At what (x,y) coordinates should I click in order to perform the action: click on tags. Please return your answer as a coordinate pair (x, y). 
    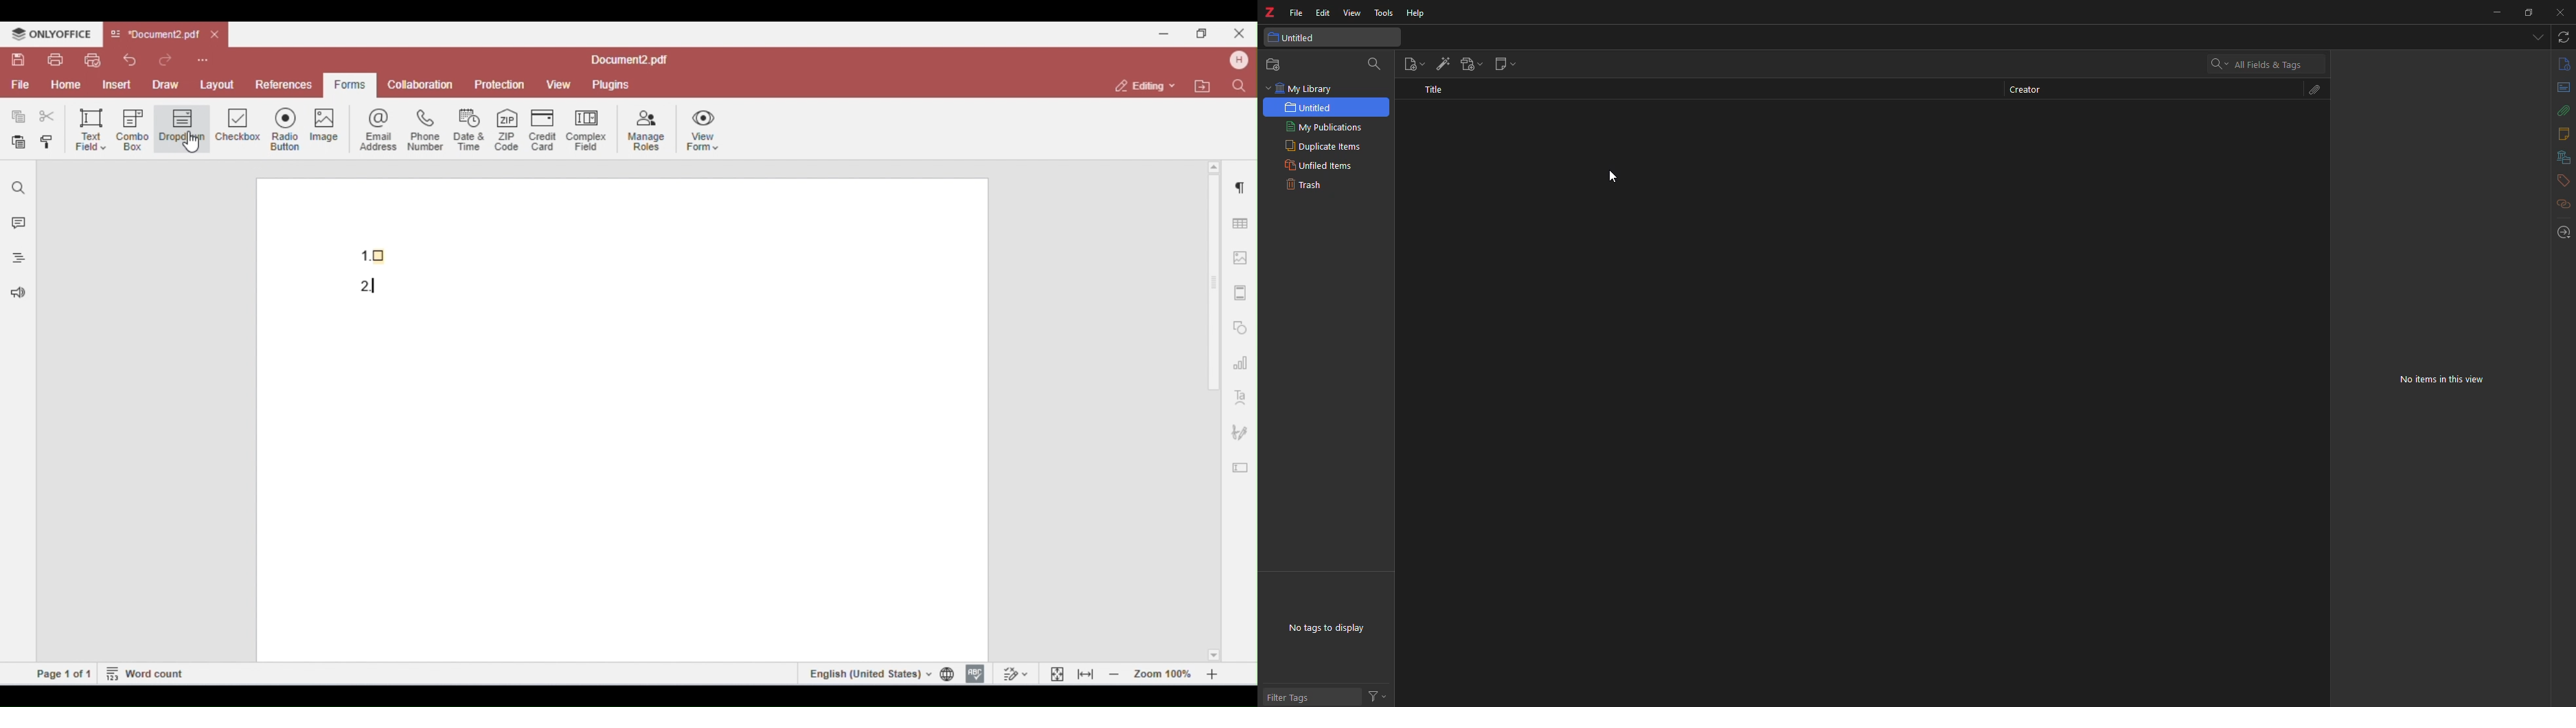
    Looking at the image, I should click on (2562, 180).